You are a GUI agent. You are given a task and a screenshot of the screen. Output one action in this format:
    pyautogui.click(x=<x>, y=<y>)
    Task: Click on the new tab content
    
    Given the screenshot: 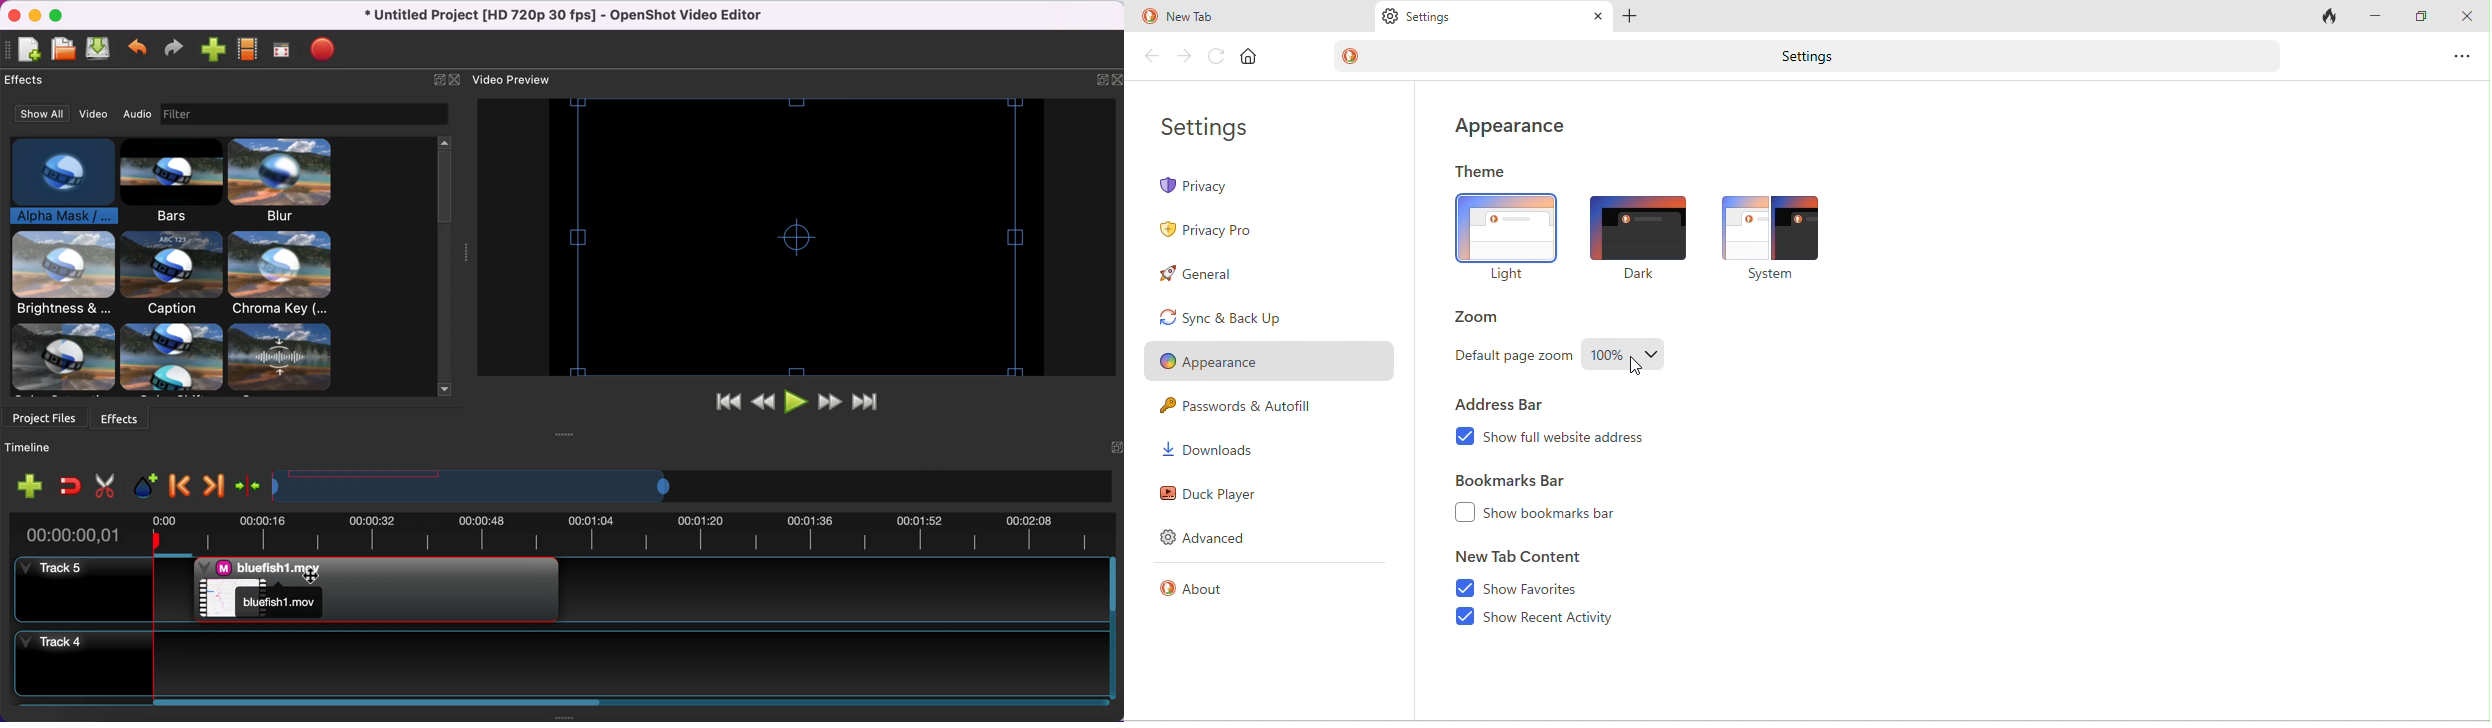 What is the action you would take?
    pyautogui.click(x=1520, y=555)
    